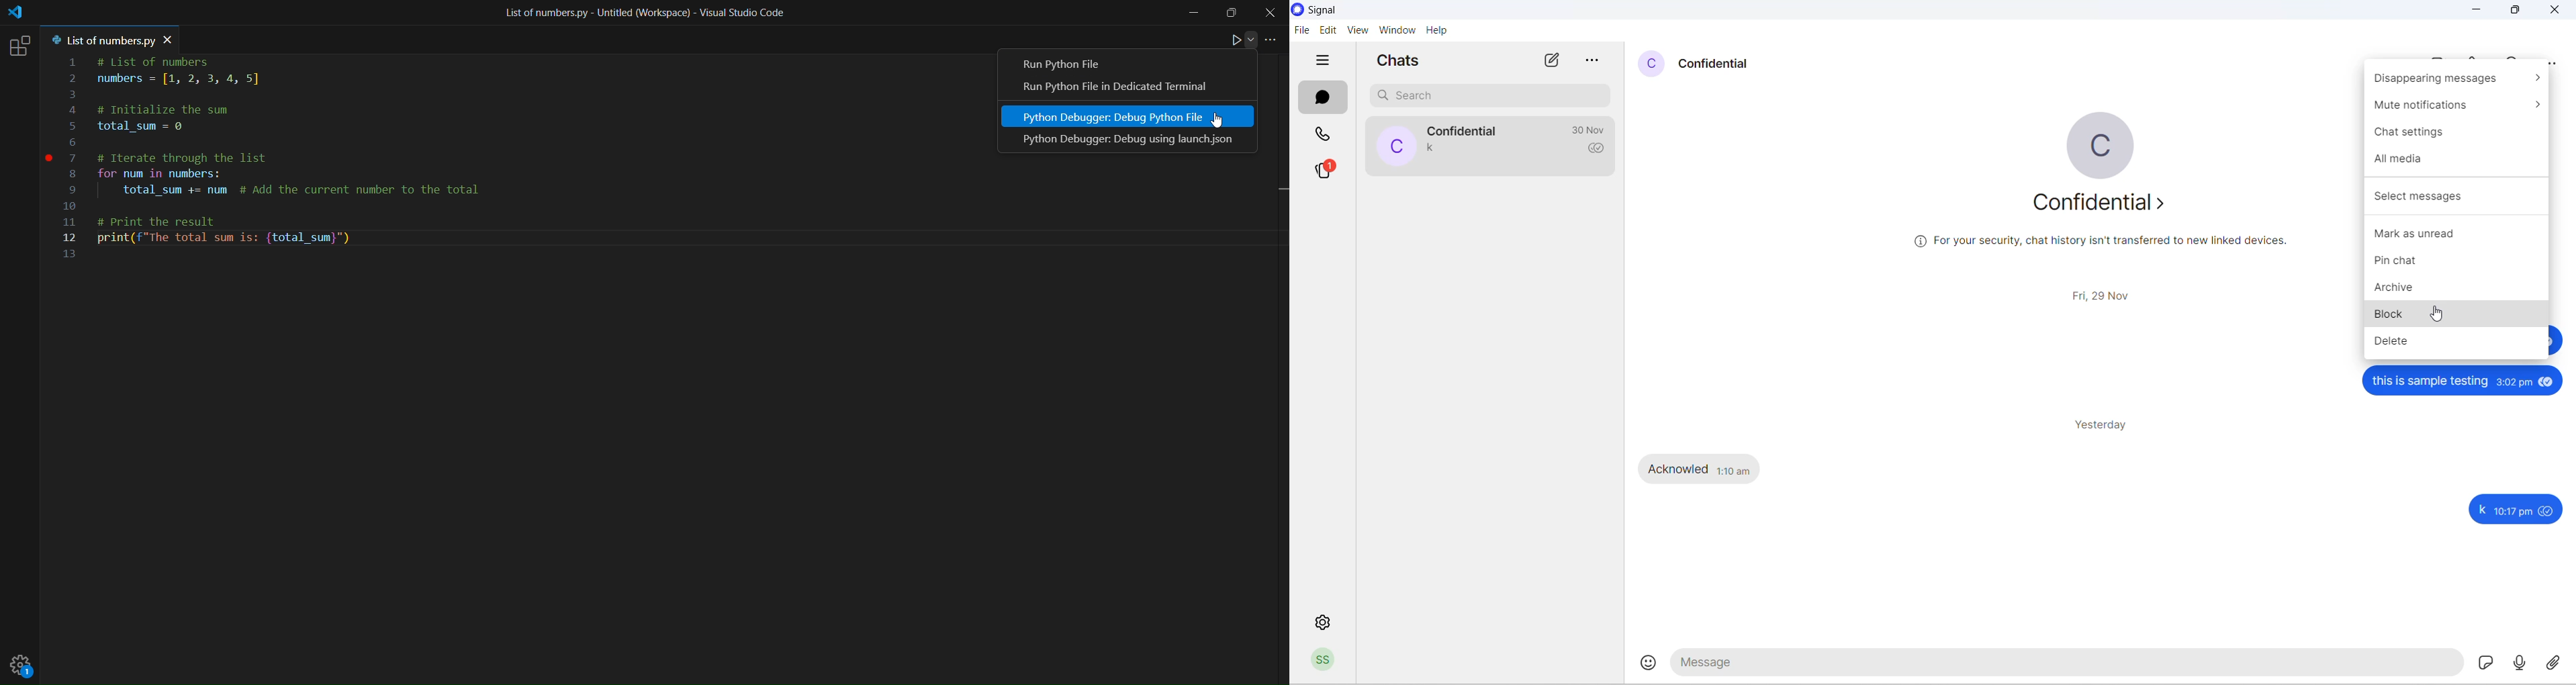  What do you see at coordinates (2457, 107) in the screenshot?
I see `mute notification` at bounding box center [2457, 107].